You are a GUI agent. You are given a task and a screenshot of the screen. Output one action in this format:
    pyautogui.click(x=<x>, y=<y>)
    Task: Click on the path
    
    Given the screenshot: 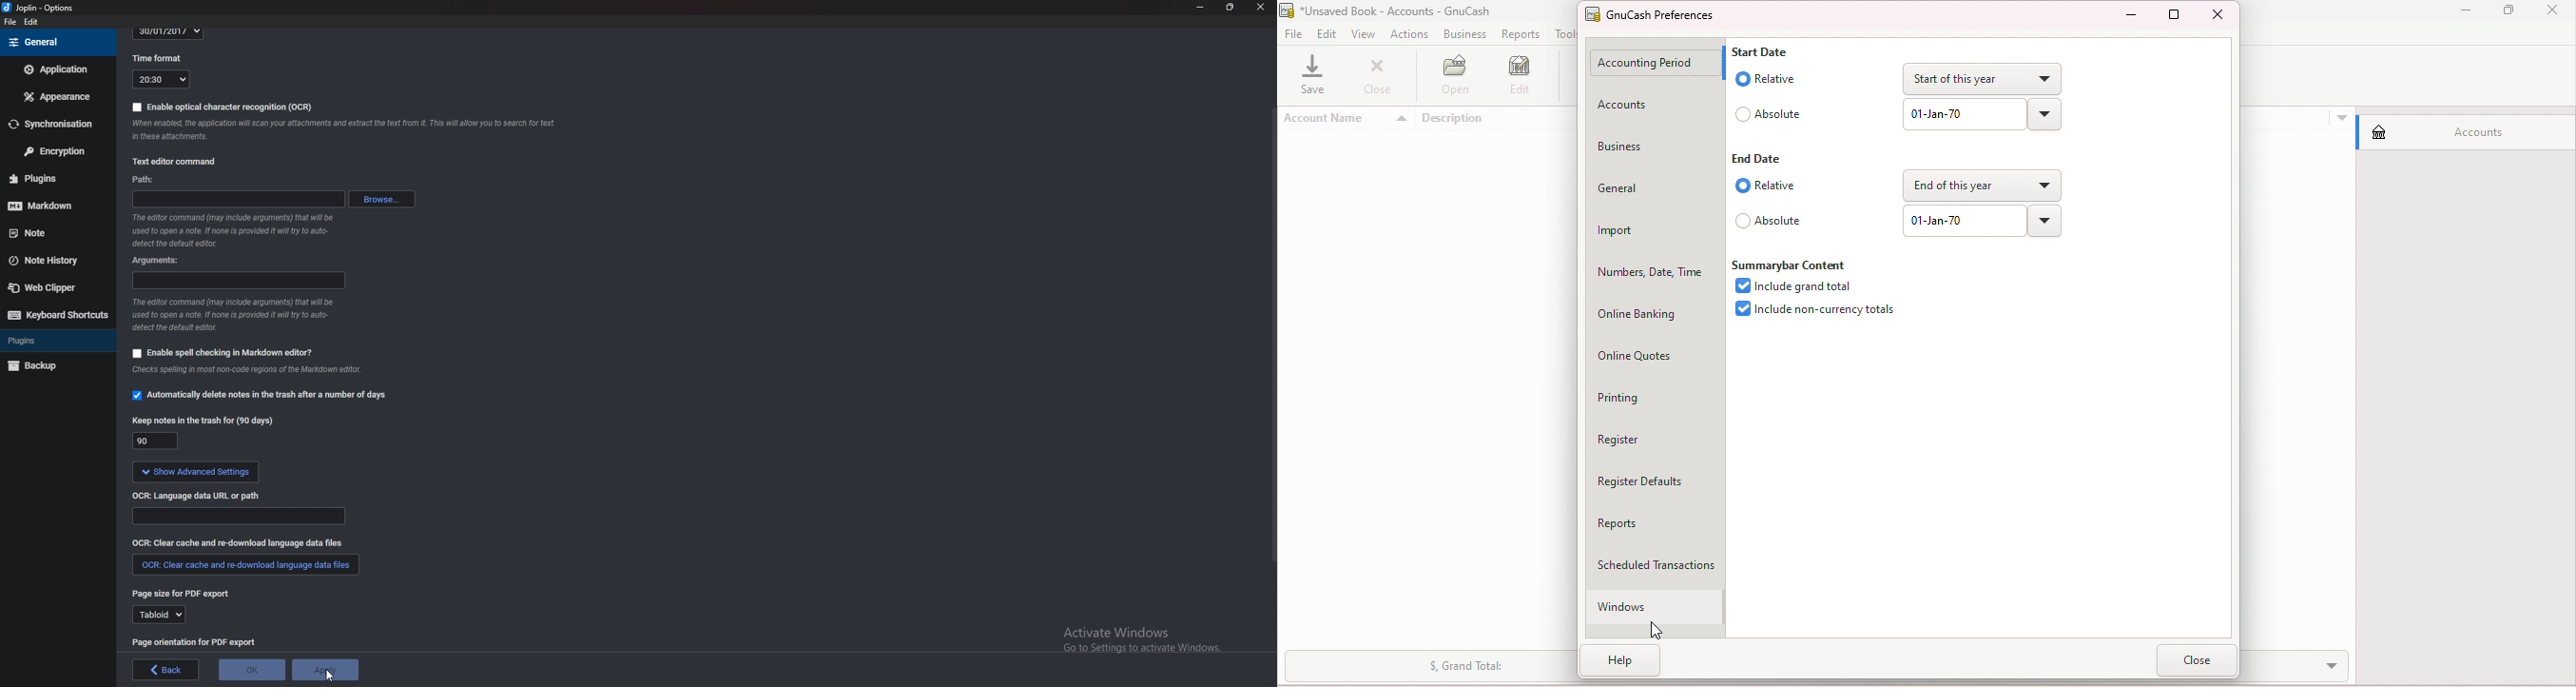 What is the action you would take?
    pyautogui.click(x=156, y=181)
    